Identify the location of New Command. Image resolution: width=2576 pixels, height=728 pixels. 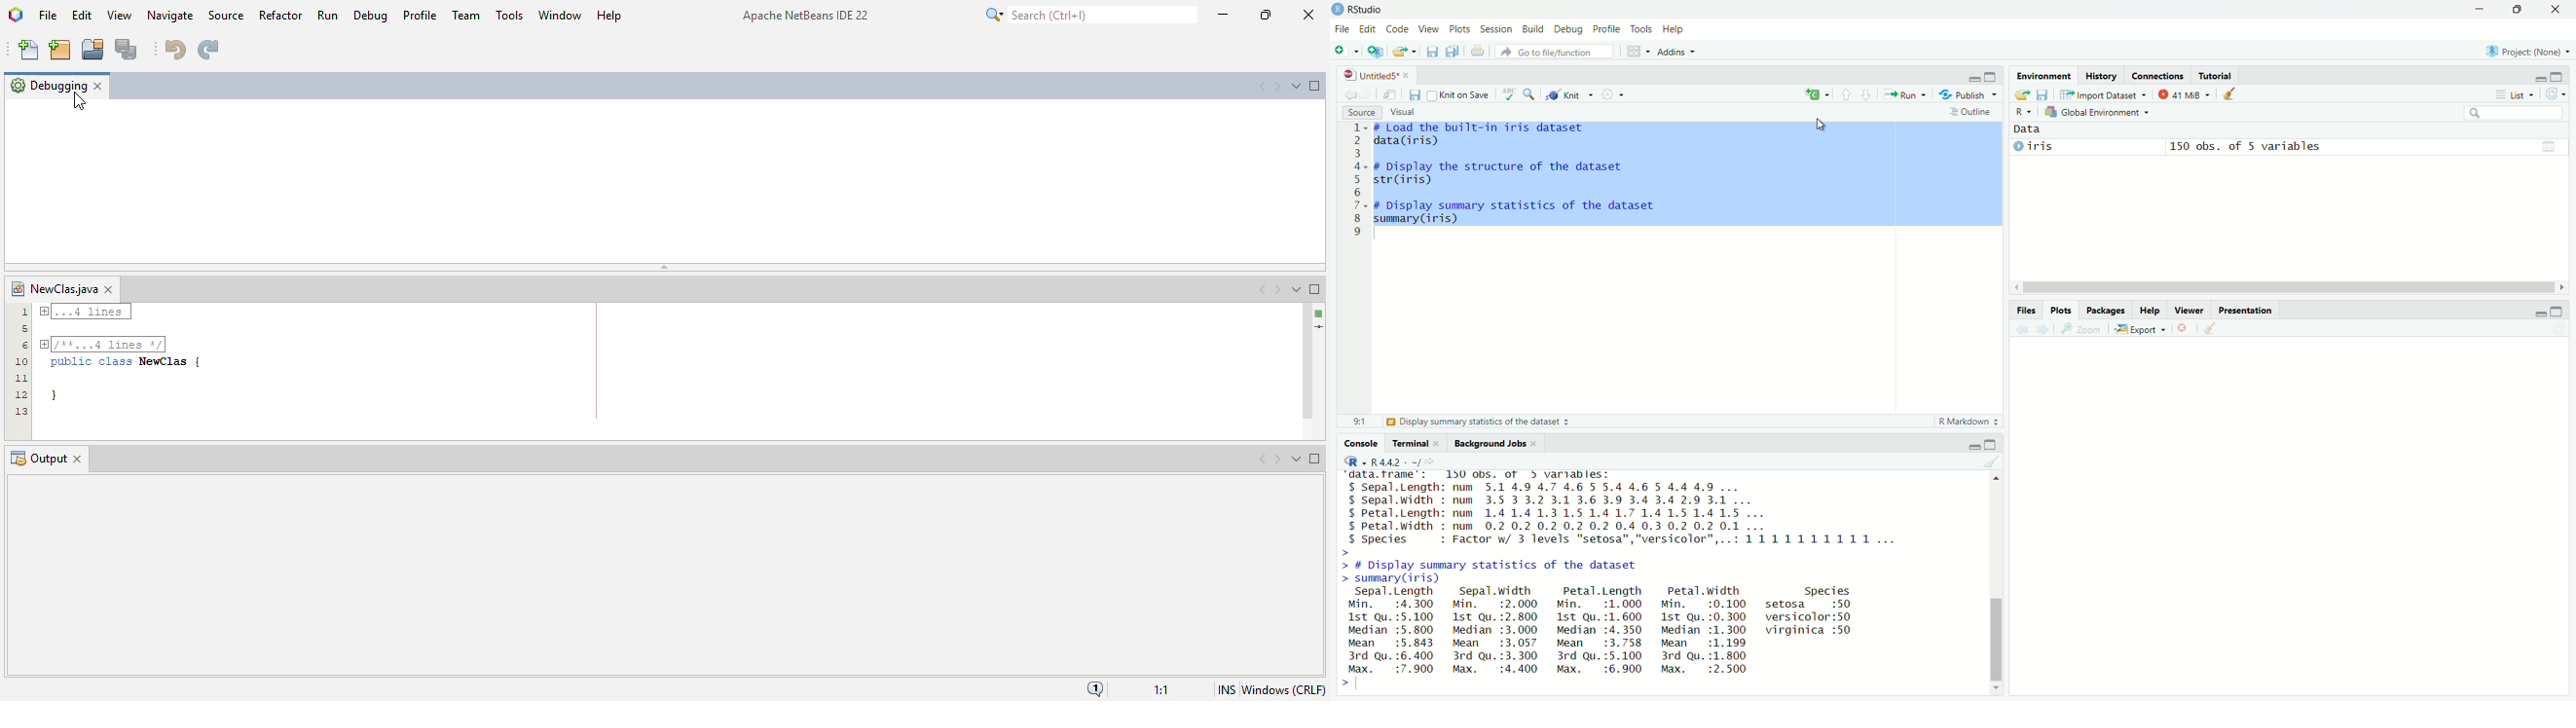
(1817, 93).